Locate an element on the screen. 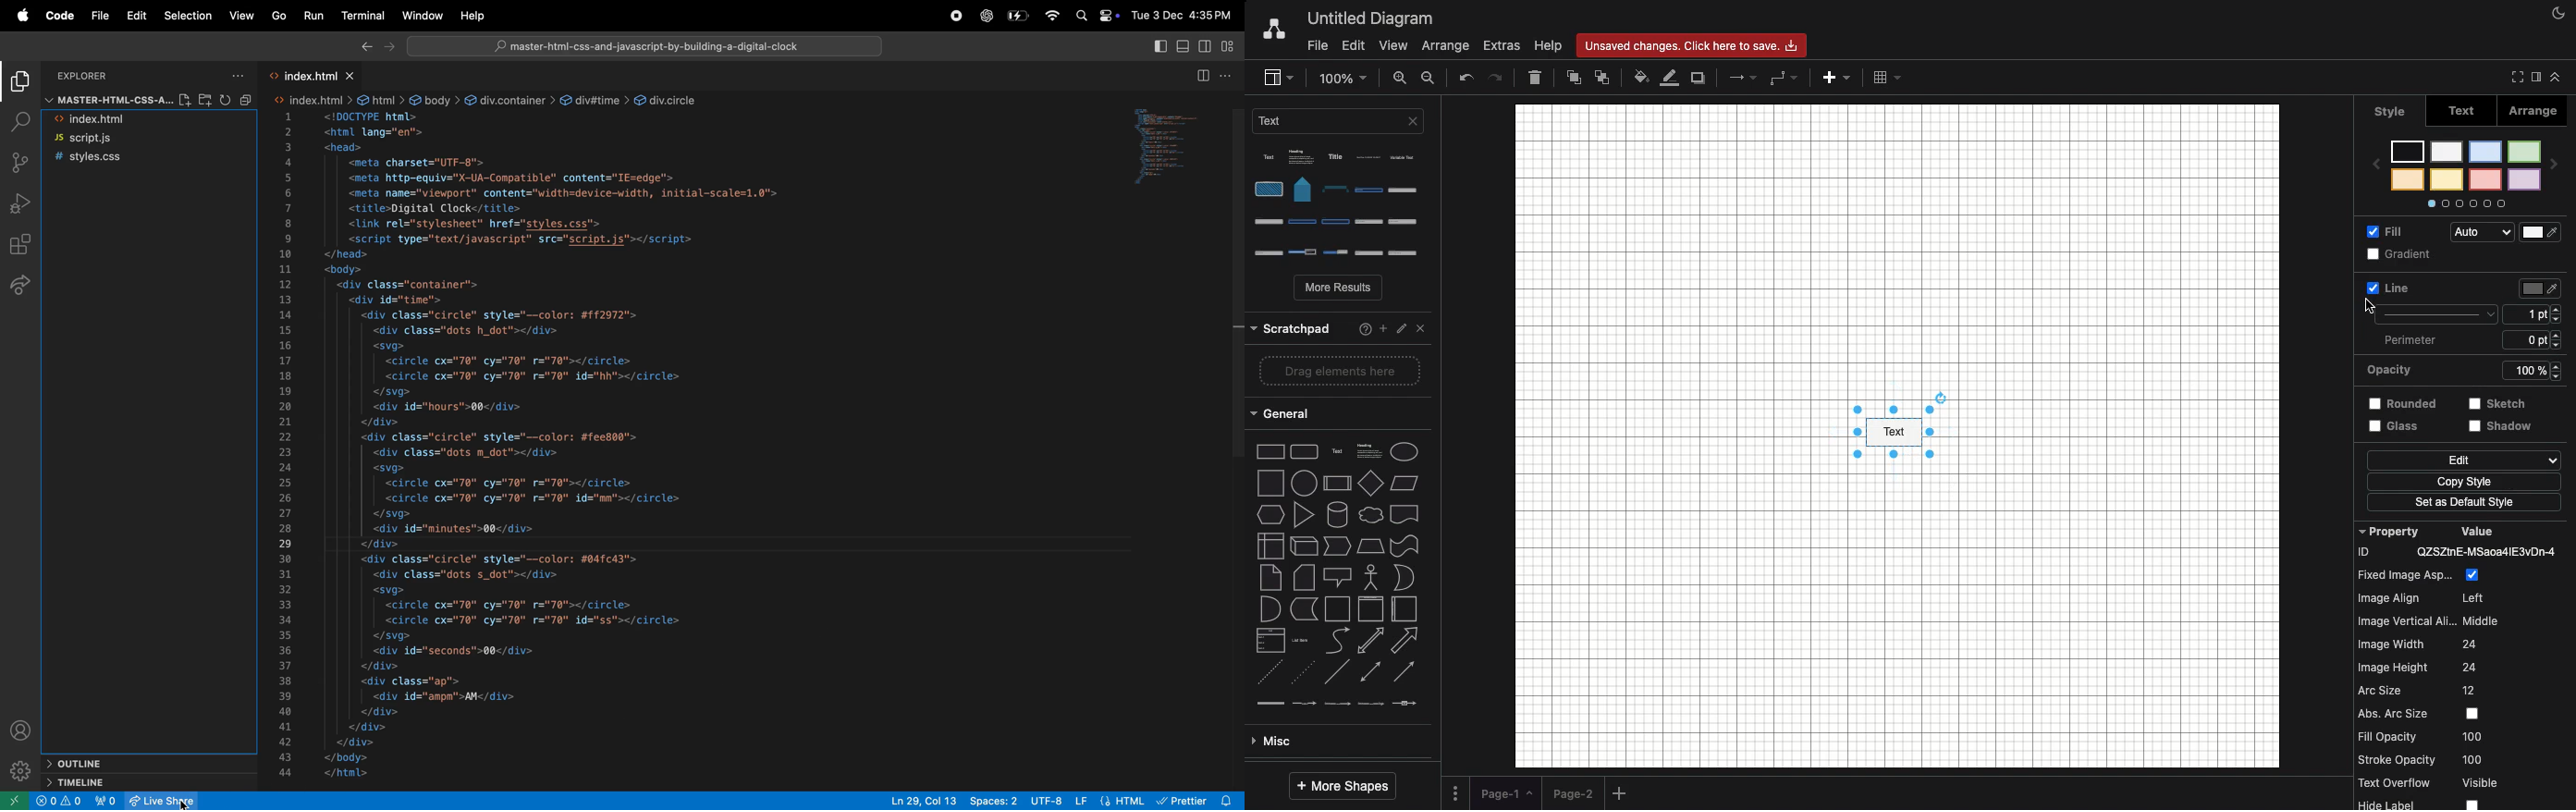 This screenshot has height=812, width=2576. wifi is located at coordinates (1050, 16).